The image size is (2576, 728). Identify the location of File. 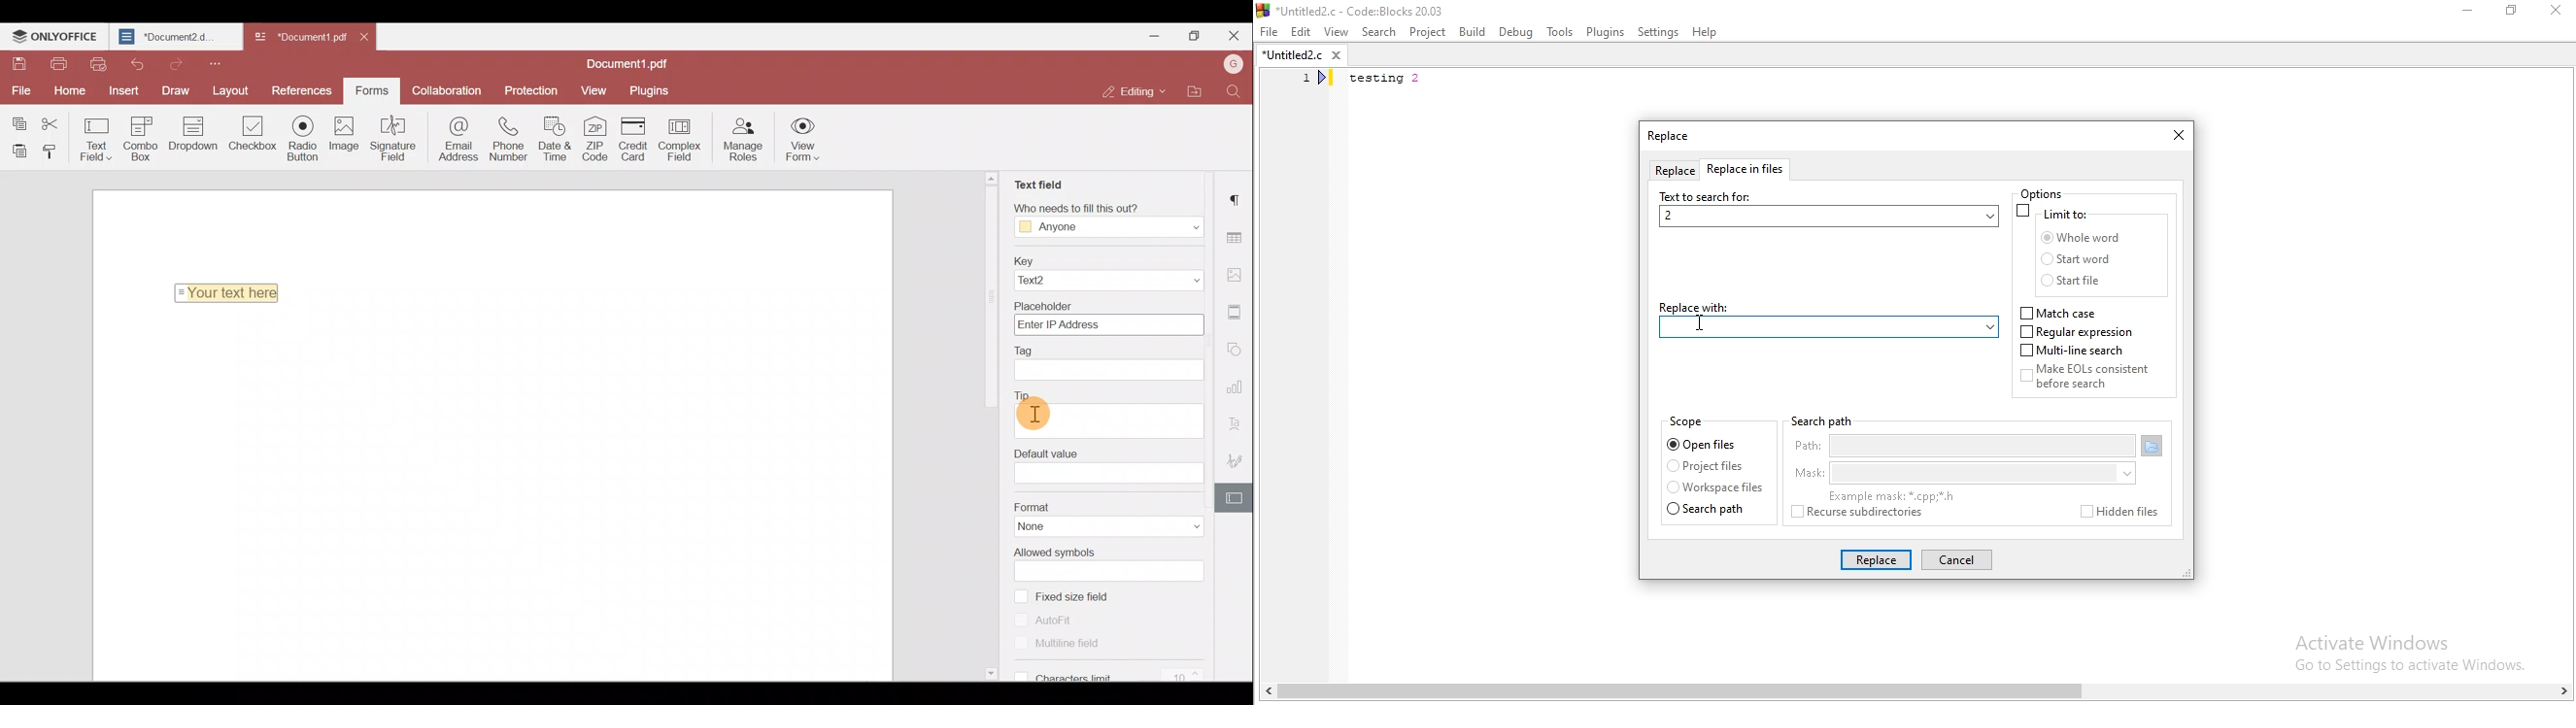
(20, 89).